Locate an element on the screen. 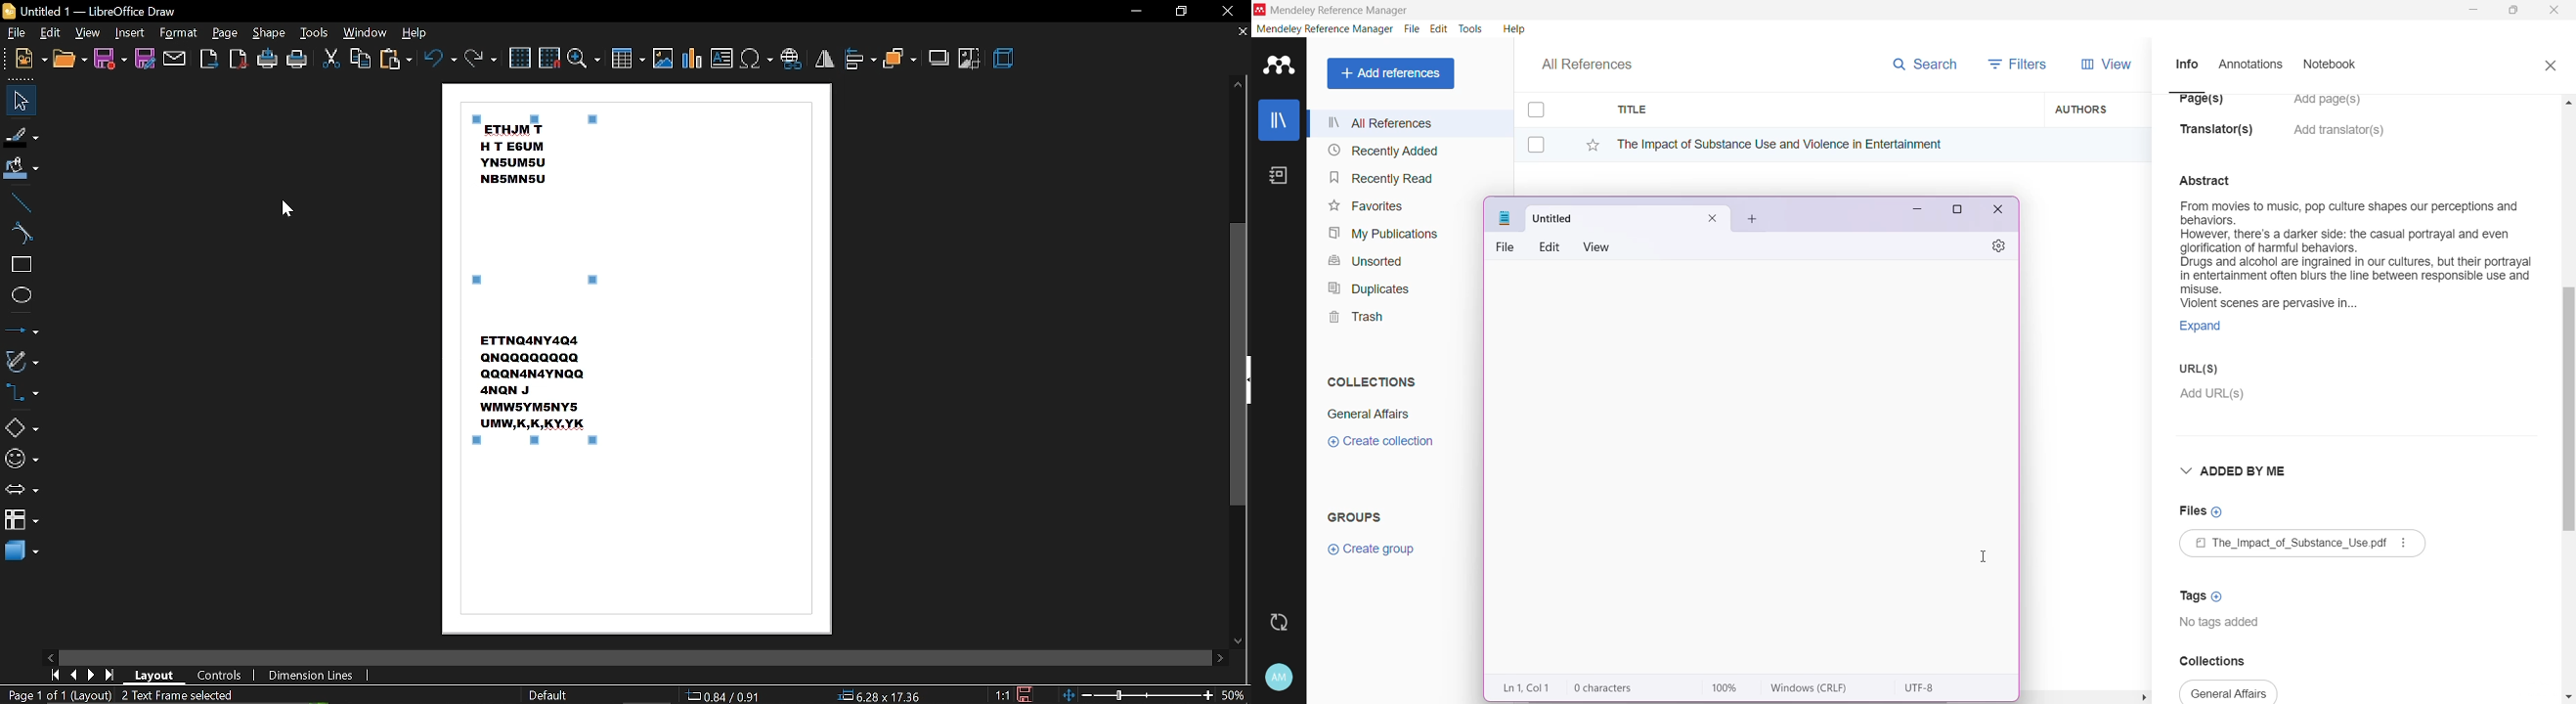 This screenshot has height=728, width=2576. Vertical Scroll Bar is located at coordinates (2568, 398).